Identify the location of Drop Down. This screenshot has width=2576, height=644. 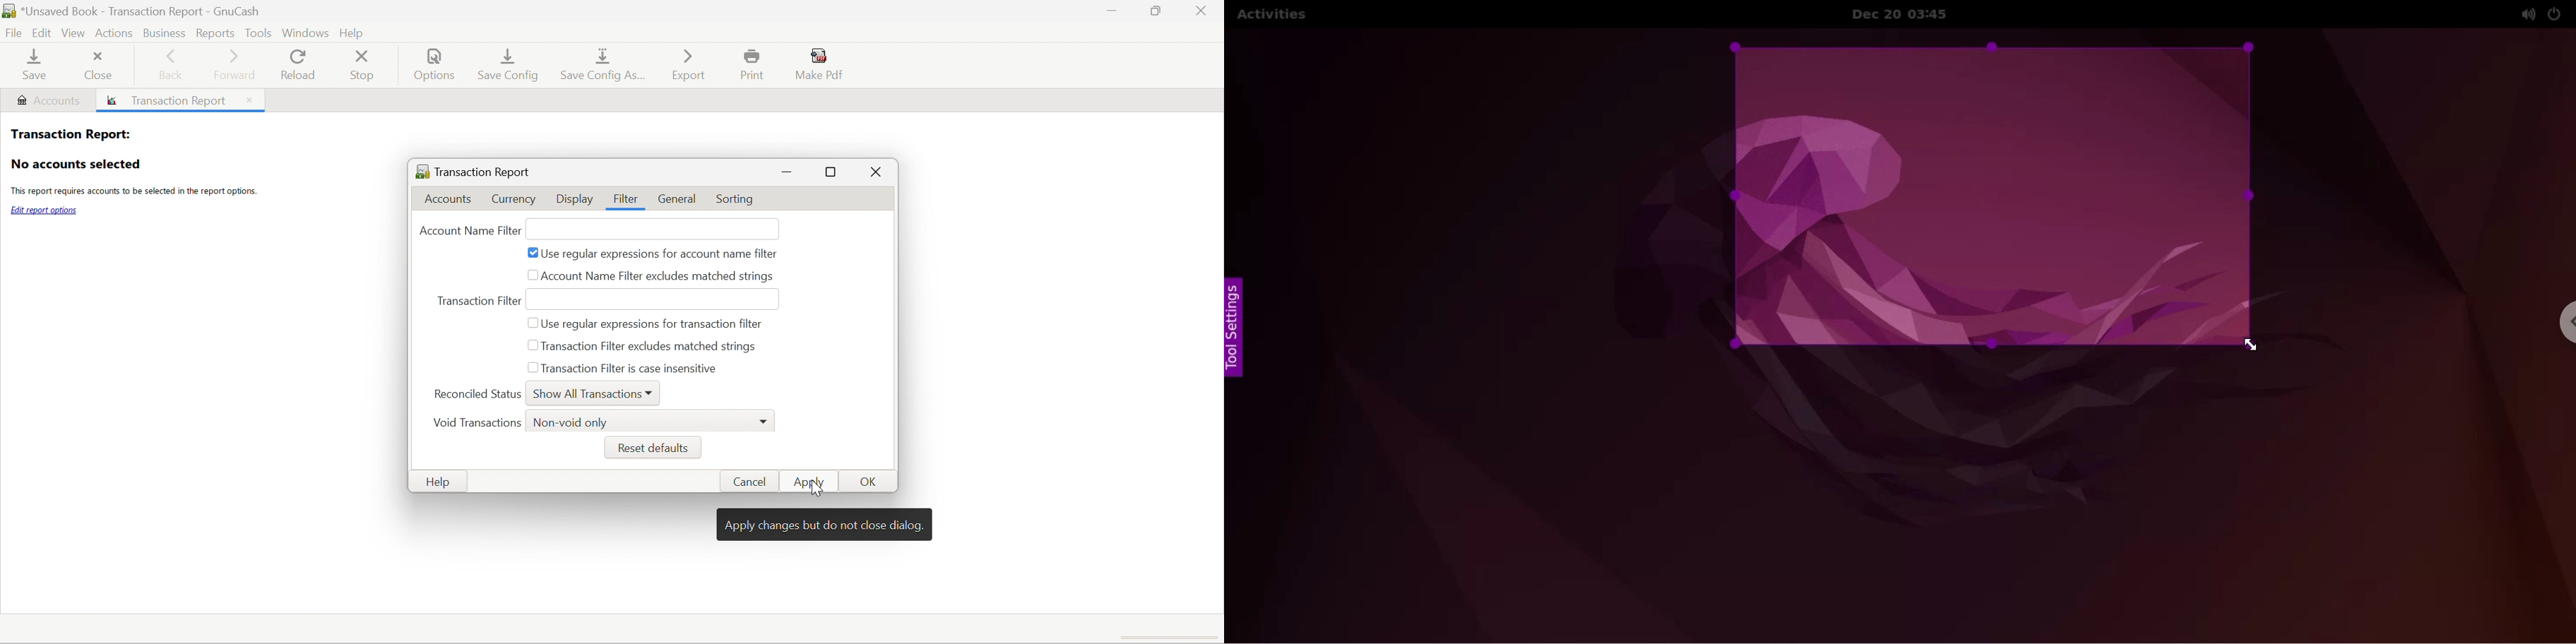
(766, 420).